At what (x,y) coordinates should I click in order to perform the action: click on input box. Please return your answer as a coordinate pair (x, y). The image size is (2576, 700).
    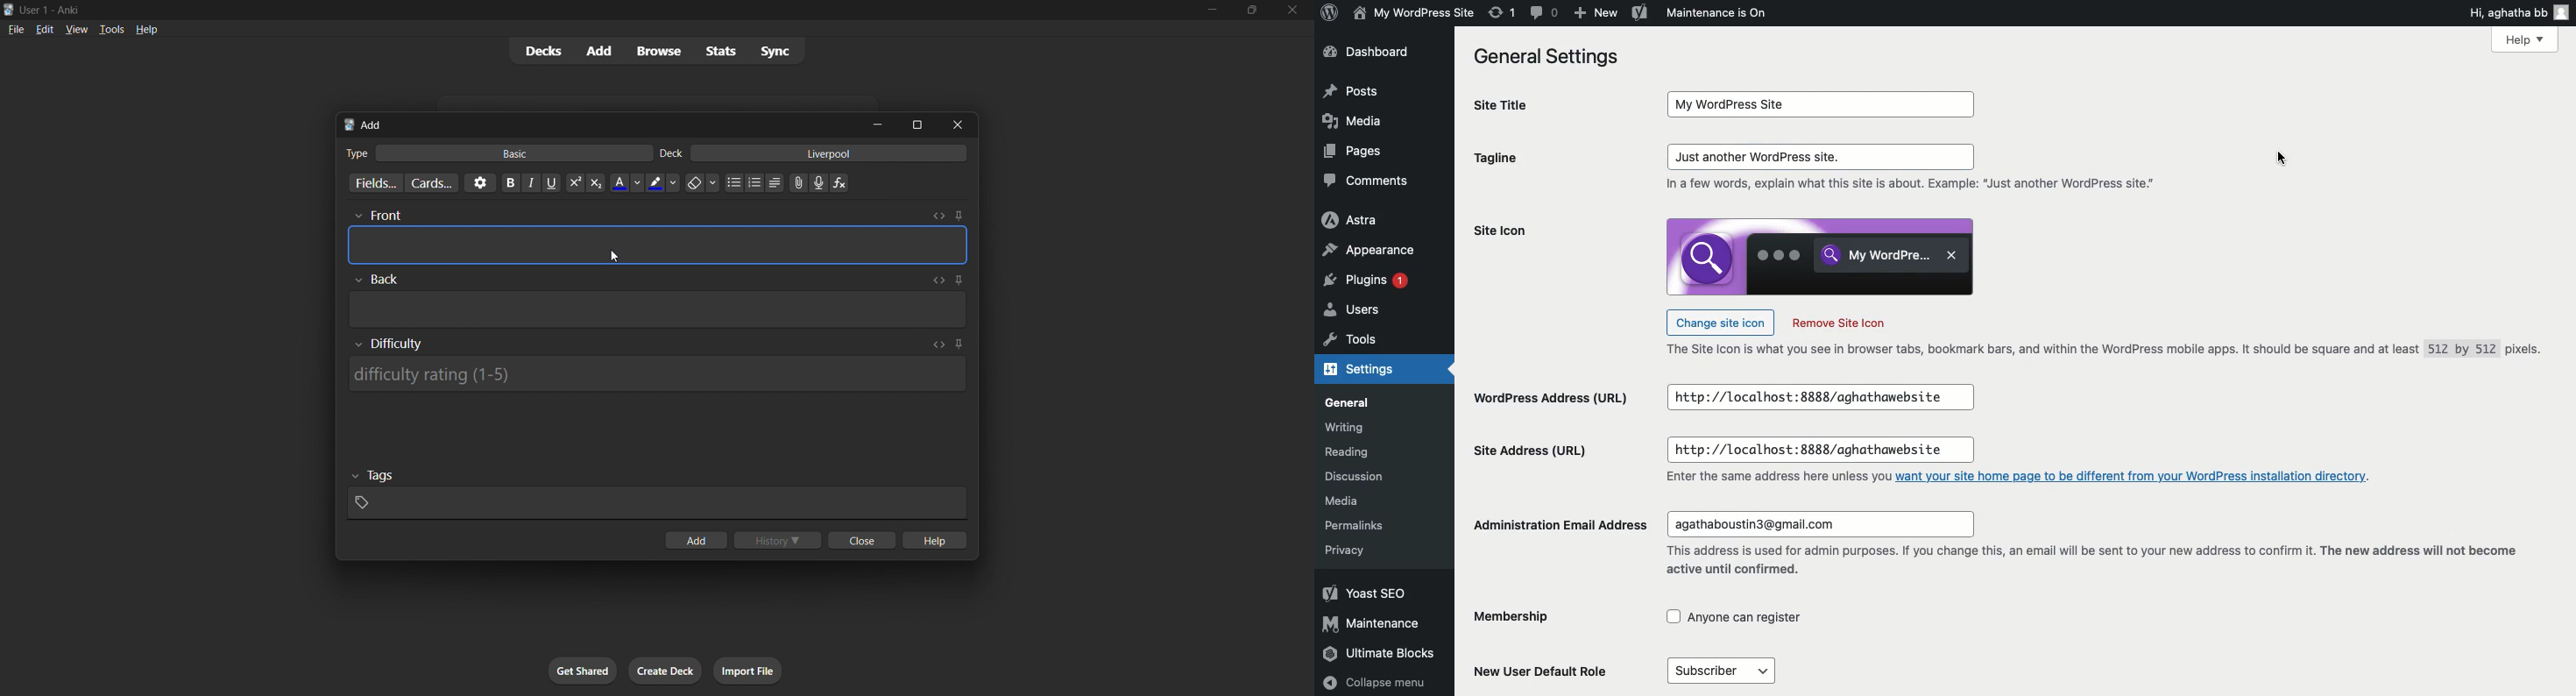
    Looking at the image, I should click on (1820, 451).